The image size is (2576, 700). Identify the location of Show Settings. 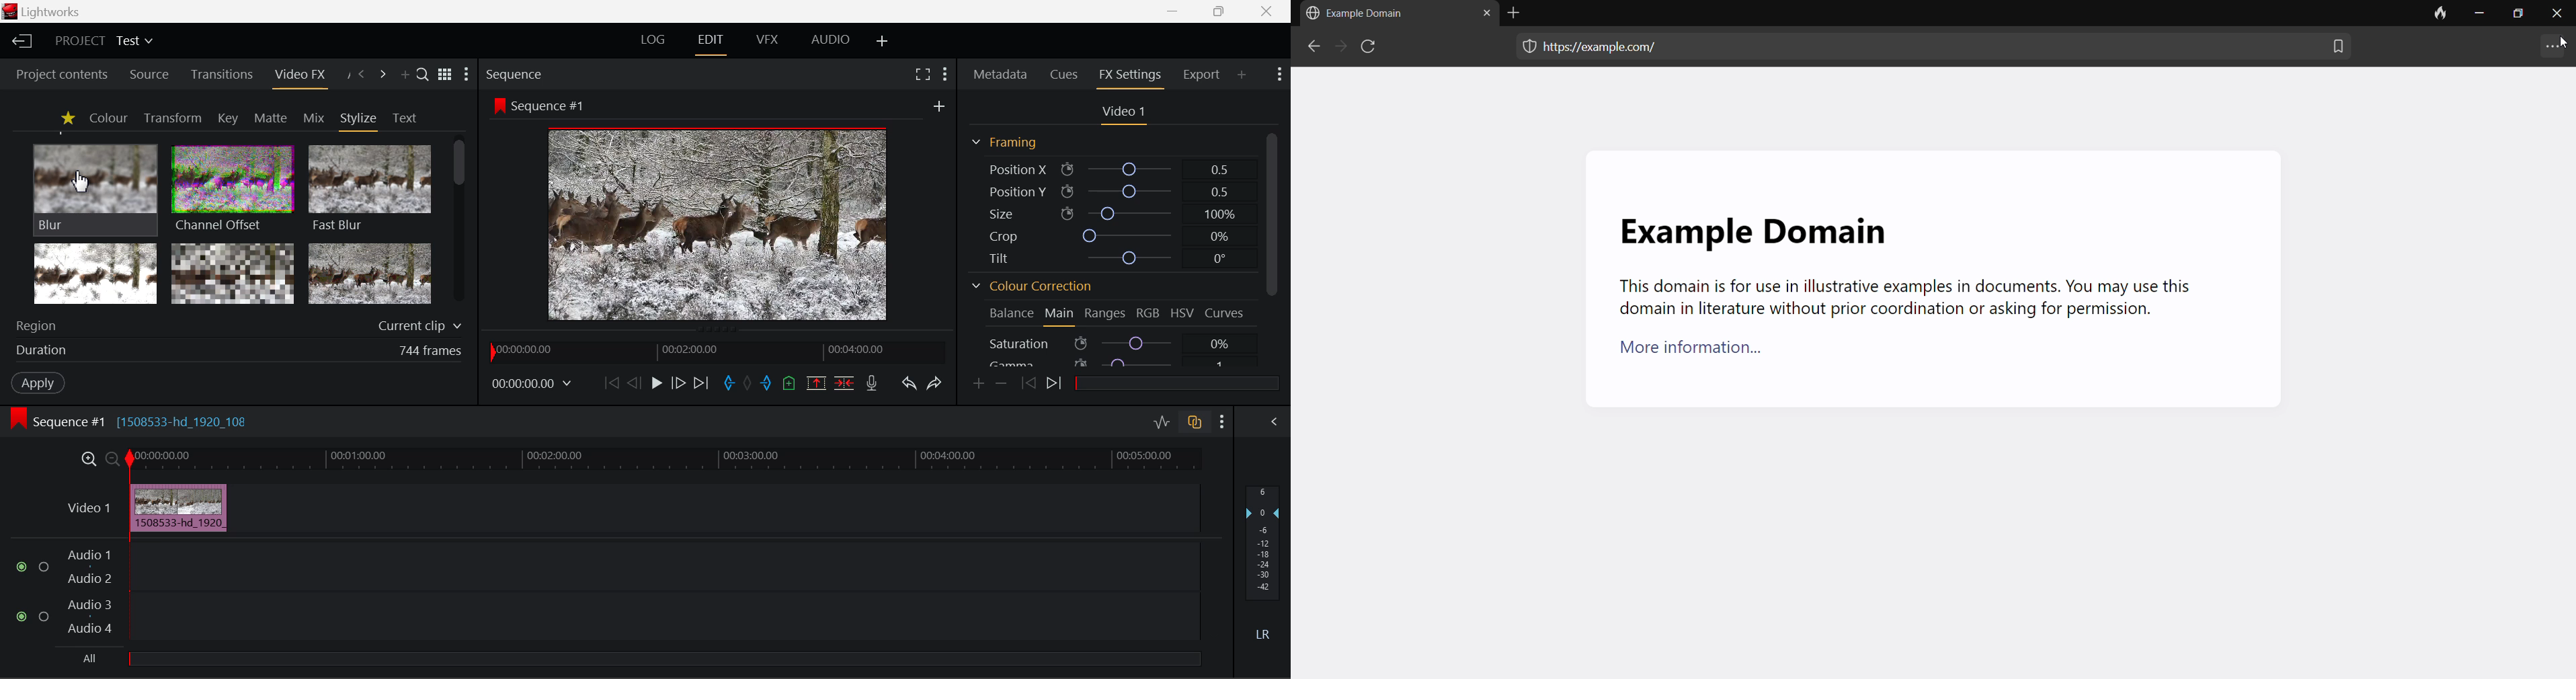
(1281, 76).